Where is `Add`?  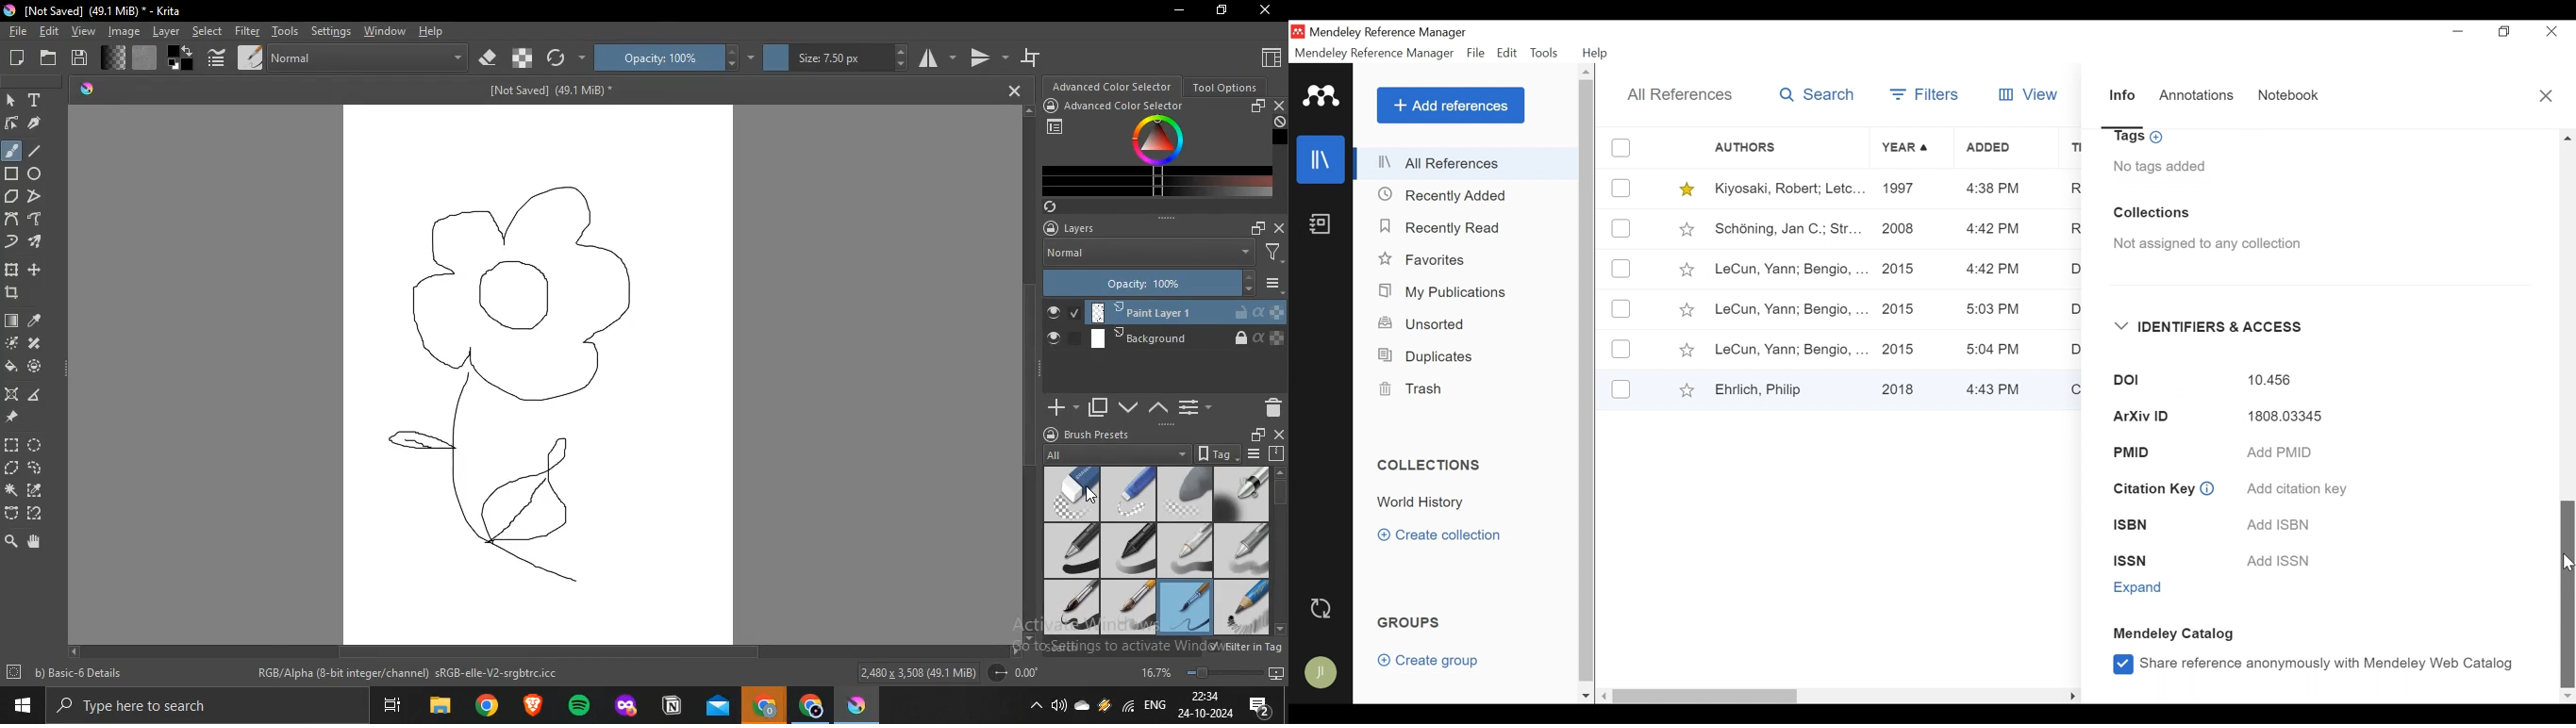
Add is located at coordinates (1059, 402).